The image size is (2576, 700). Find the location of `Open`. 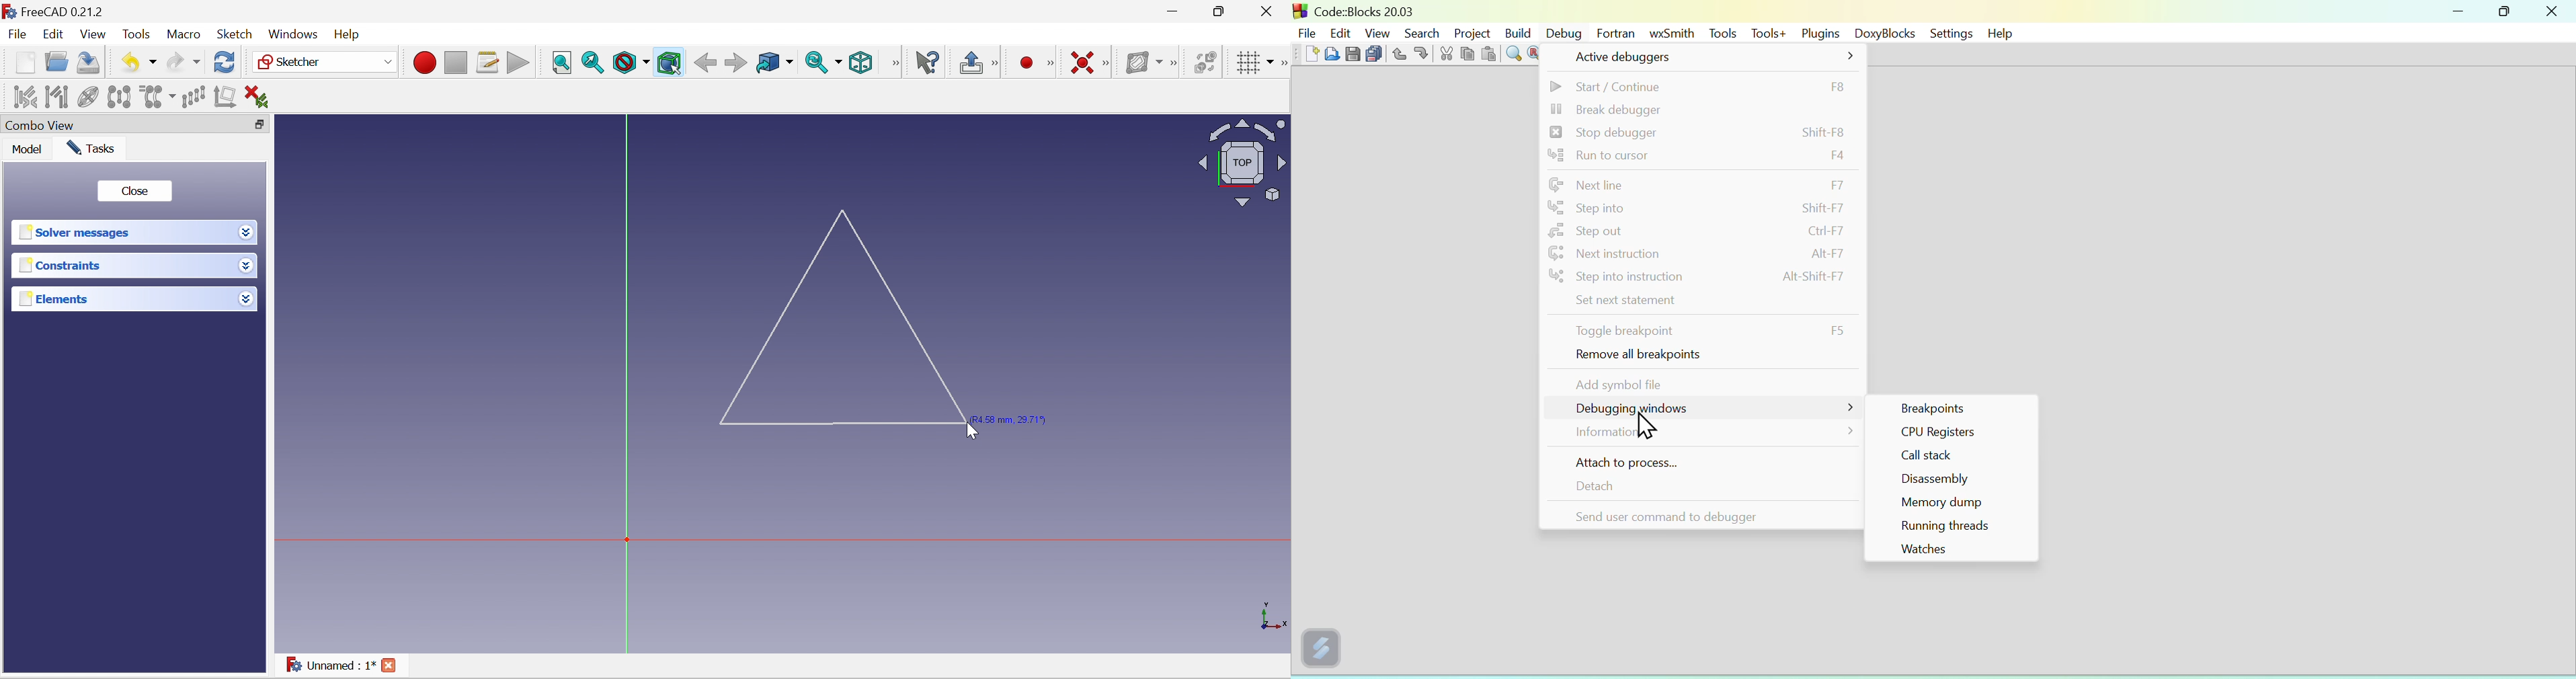

Open is located at coordinates (57, 63).